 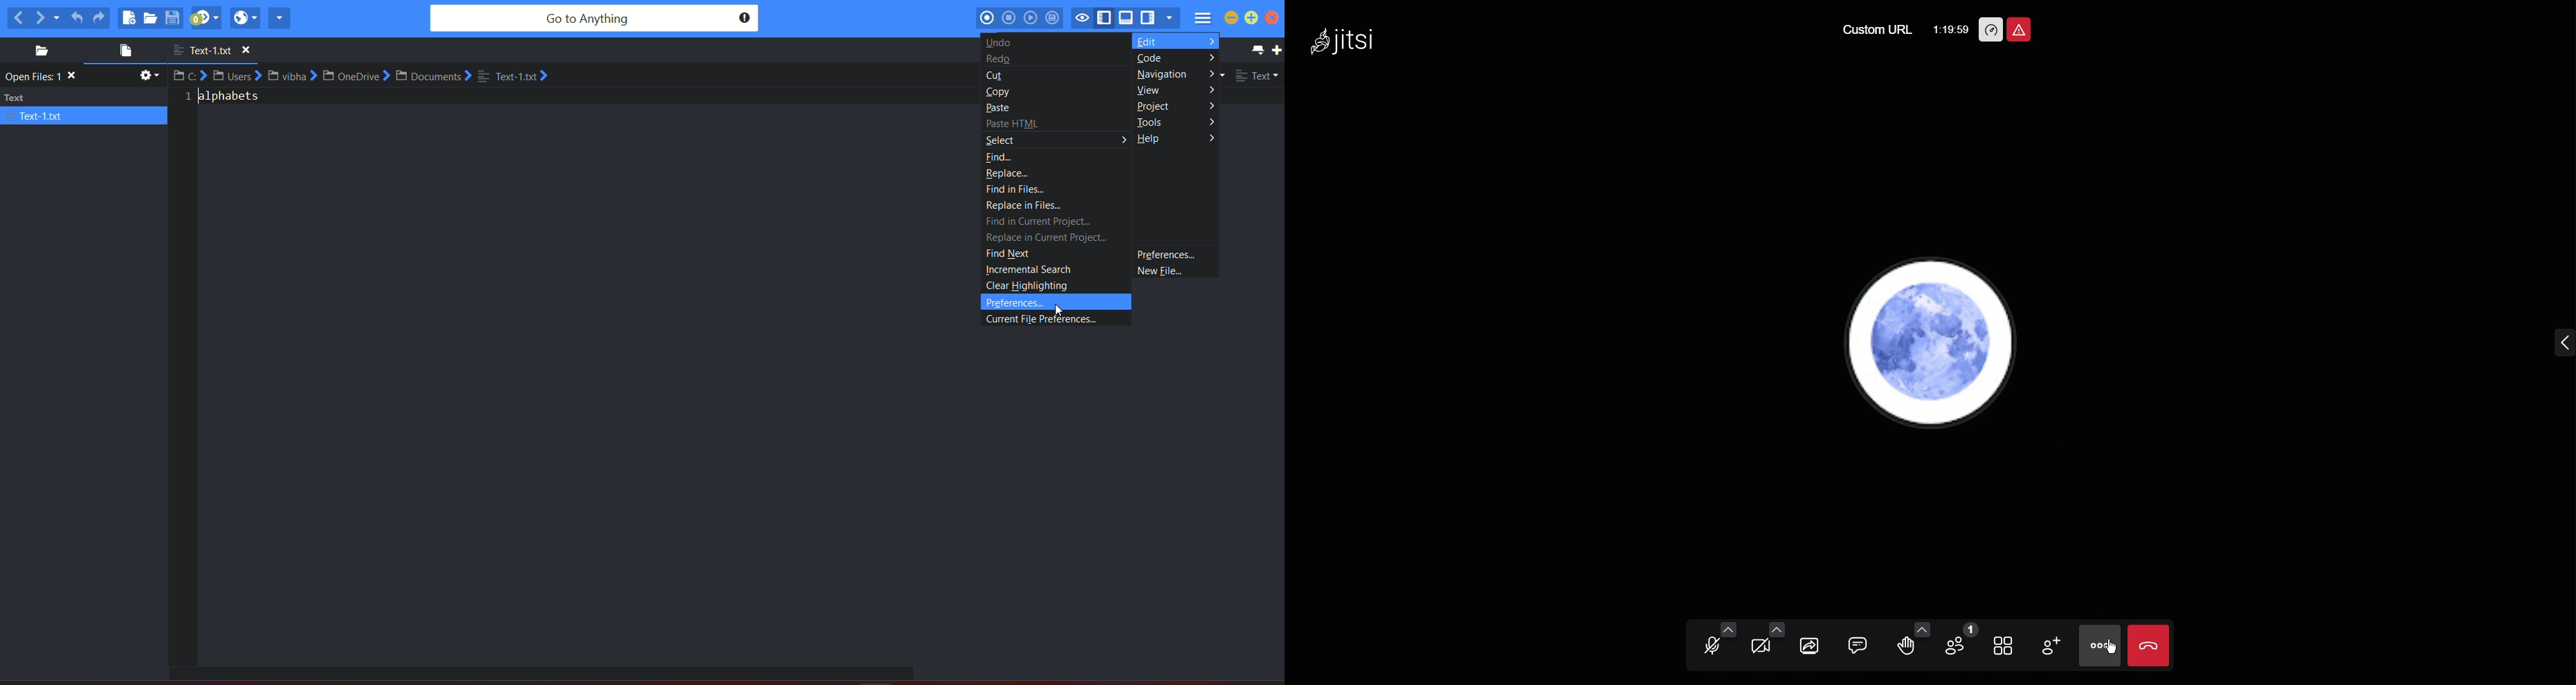 What do you see at coordinates (1031, 18) in the screenshot?
I see `play last macro` at bounding box center [1031, 18].